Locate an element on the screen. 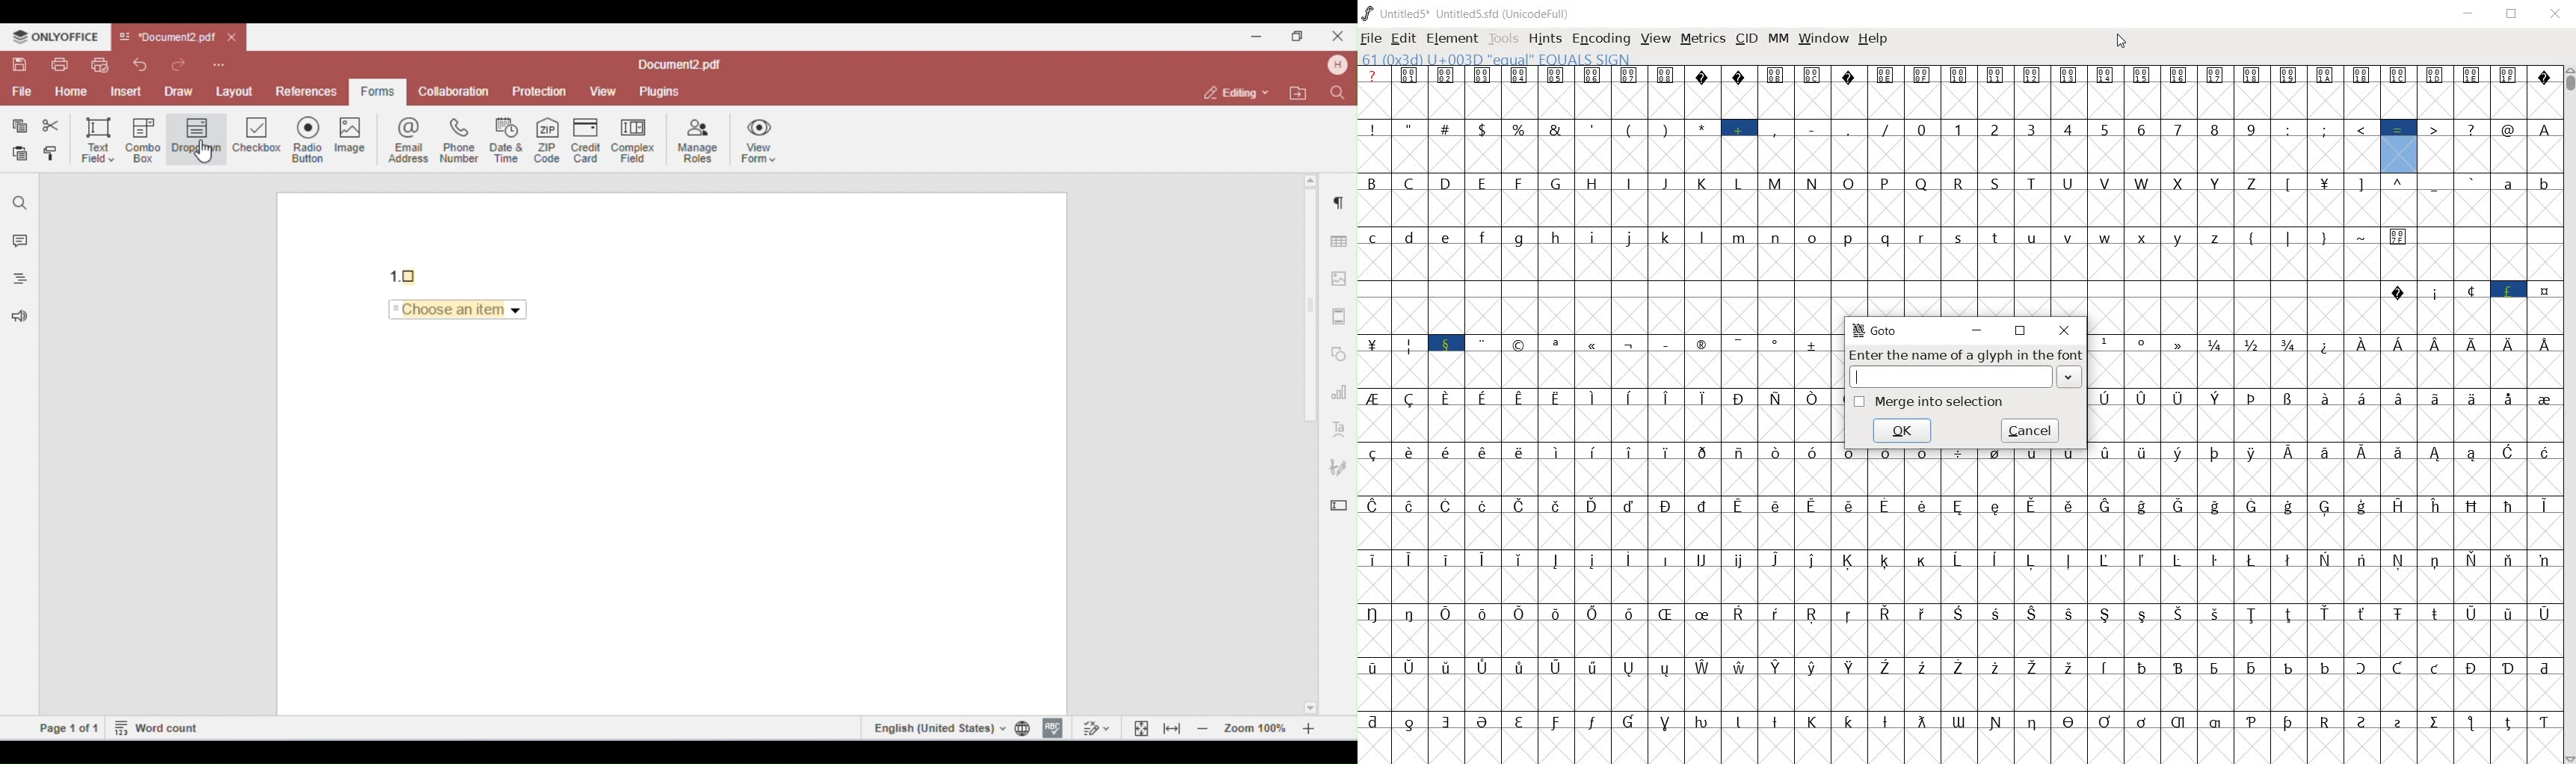 Image resolution: width=2576 pixels, height=784 pixels. scrollbar is located at coordinates (2569, 414).